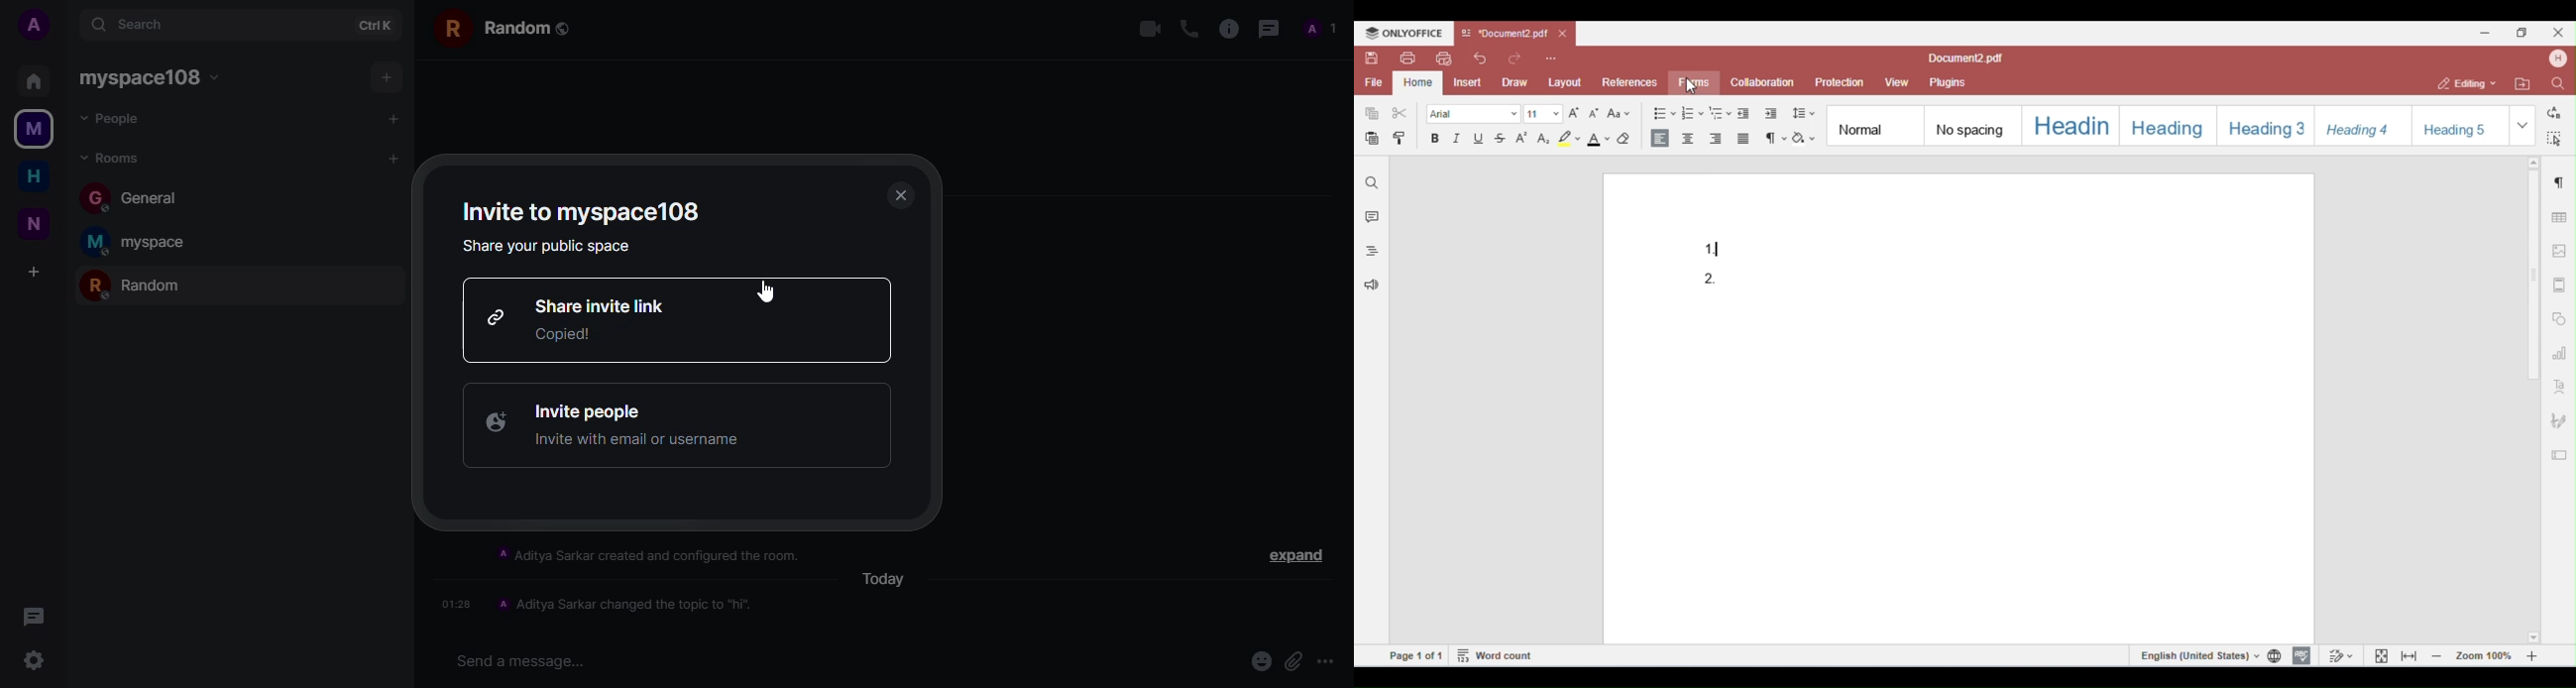  What do you see at coordinates (1296, 660) in the screenshot?
I see `attach` at bounding box center [1296, 660].